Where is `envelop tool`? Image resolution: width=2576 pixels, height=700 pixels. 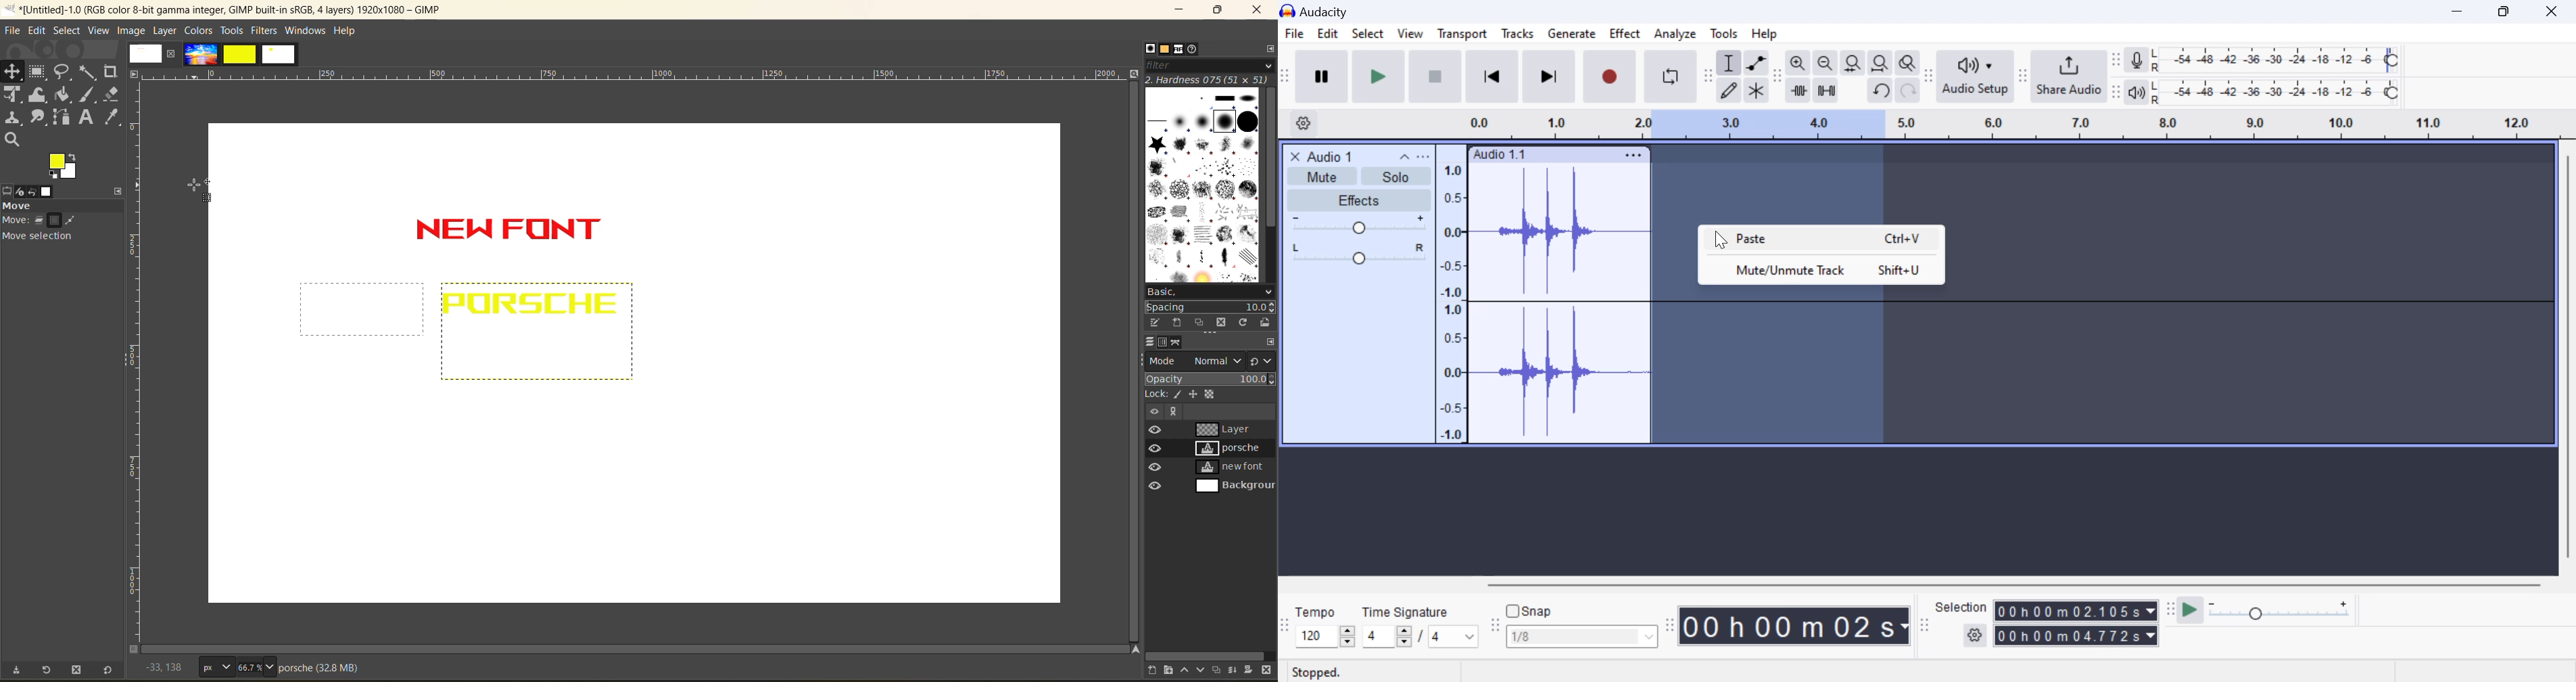 envelop tool is located at coordinates (1756, 64).